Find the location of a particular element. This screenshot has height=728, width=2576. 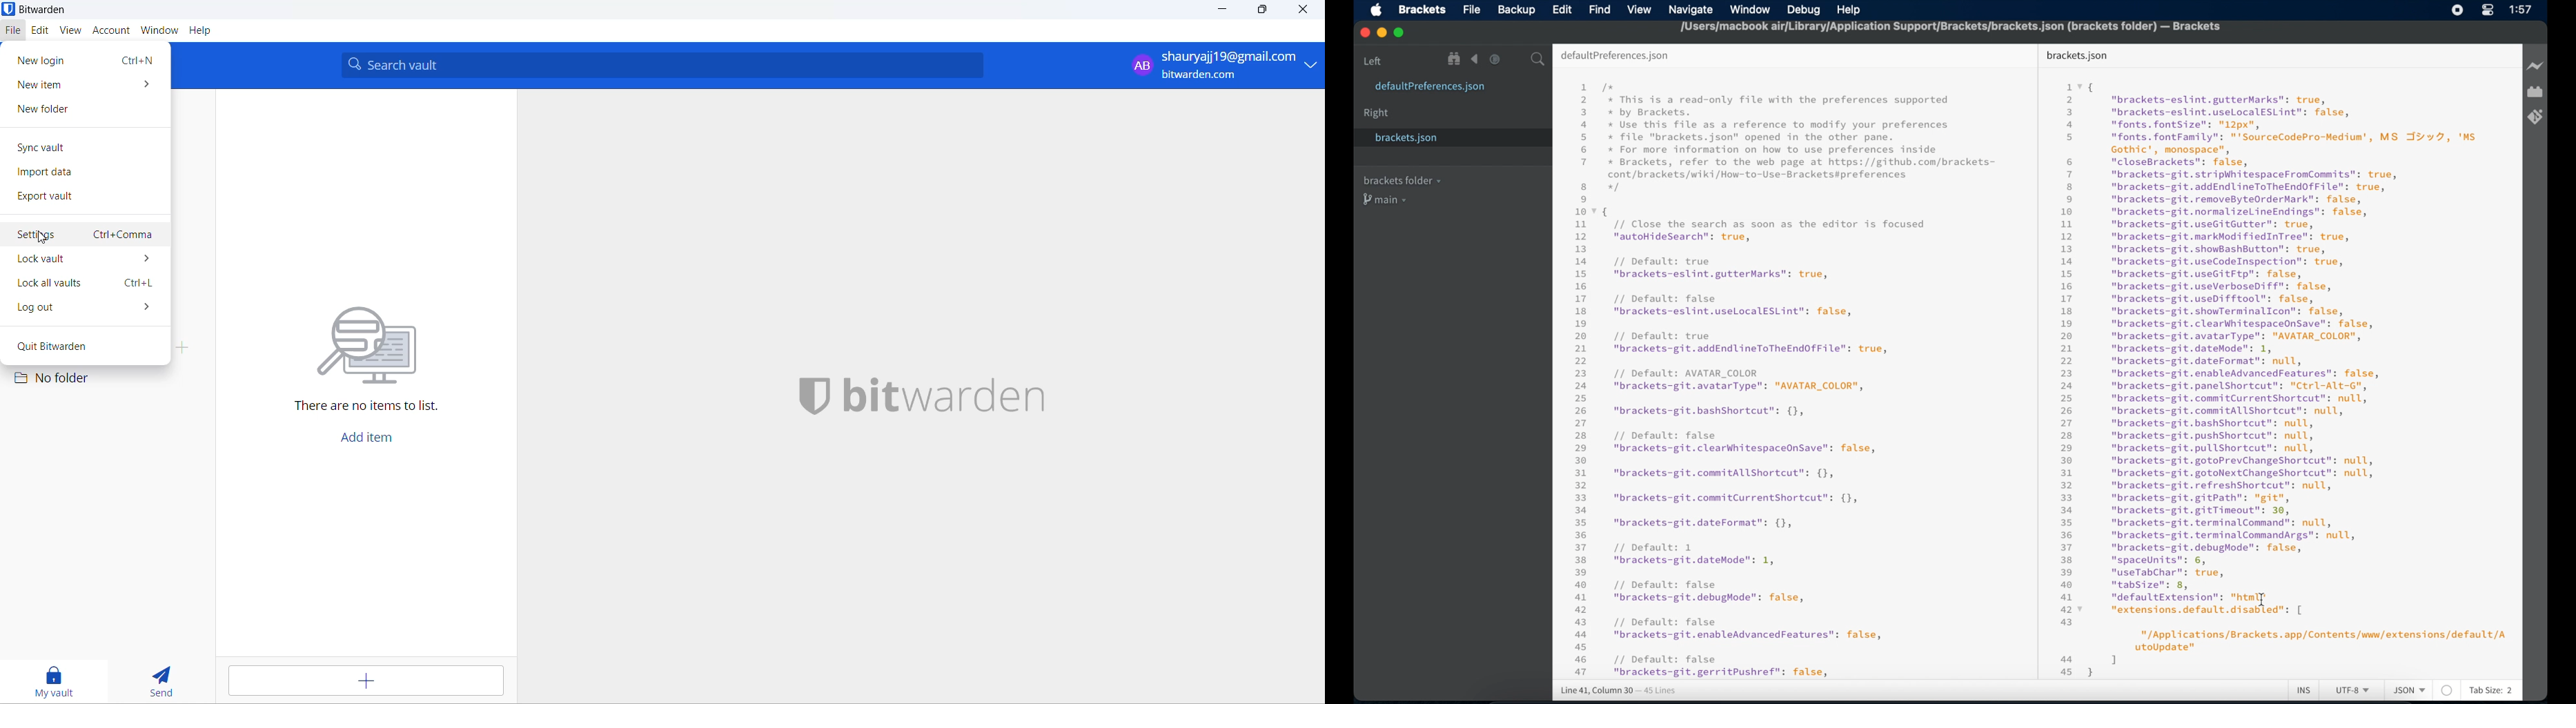

help is located at coordinates (1848, 11).